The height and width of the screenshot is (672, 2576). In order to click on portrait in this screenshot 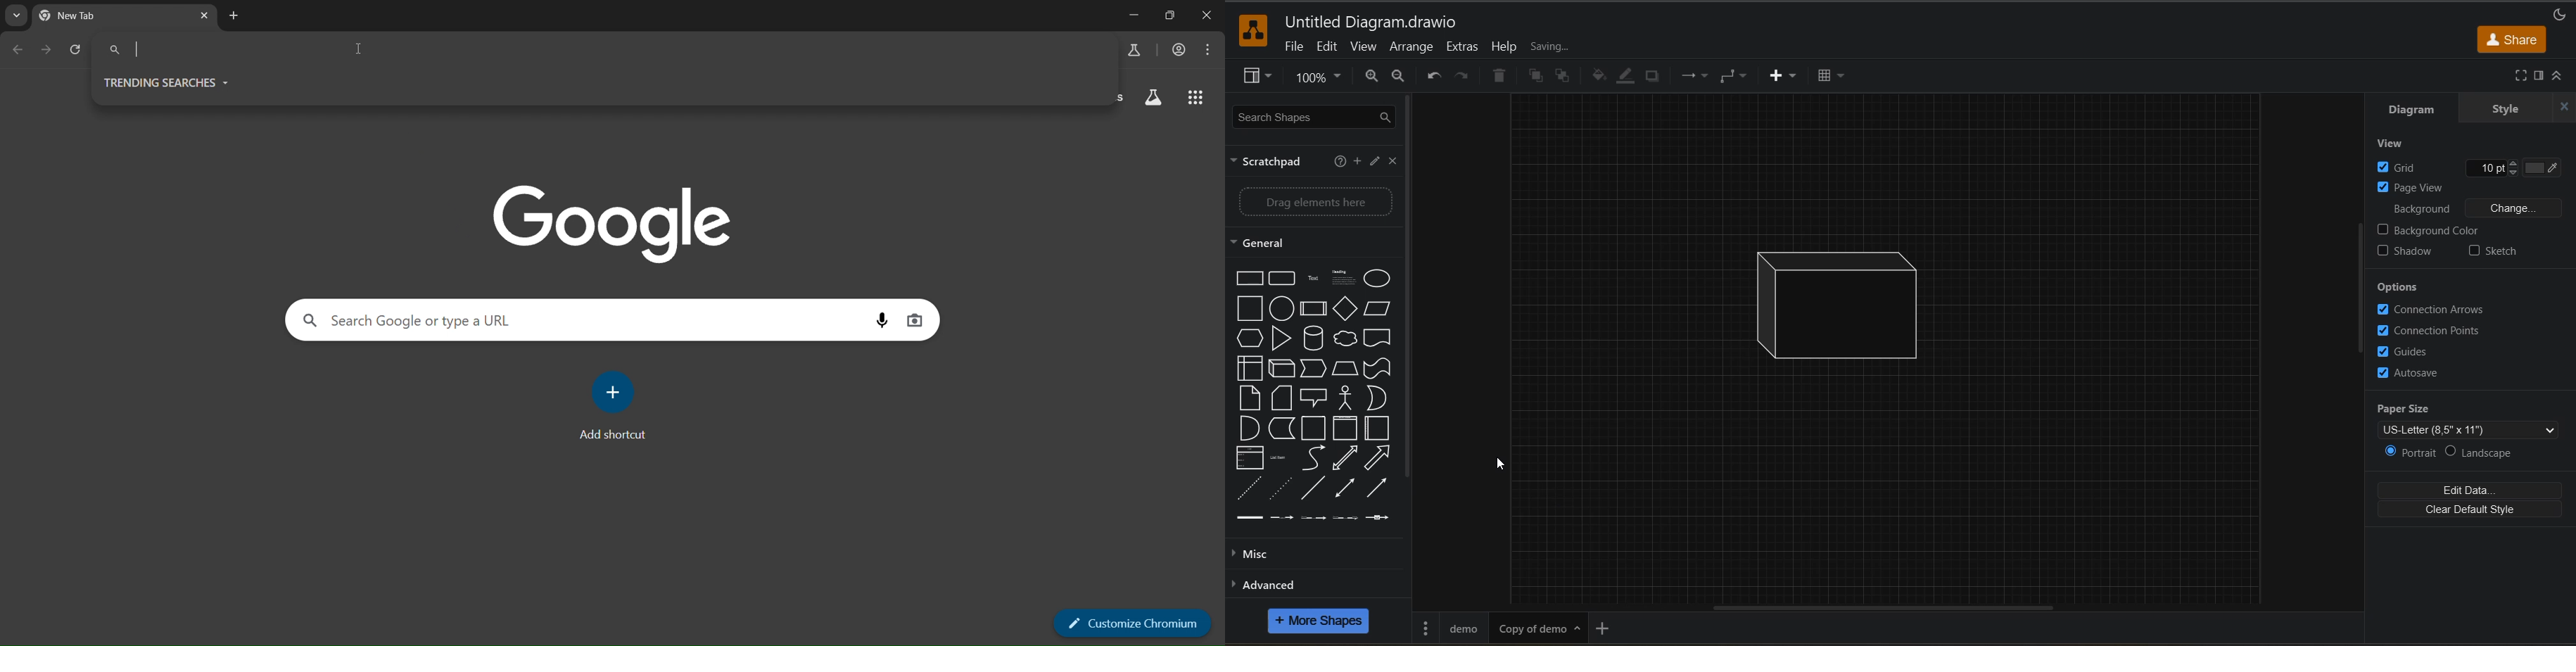, I will do `click(2413, 454)`.